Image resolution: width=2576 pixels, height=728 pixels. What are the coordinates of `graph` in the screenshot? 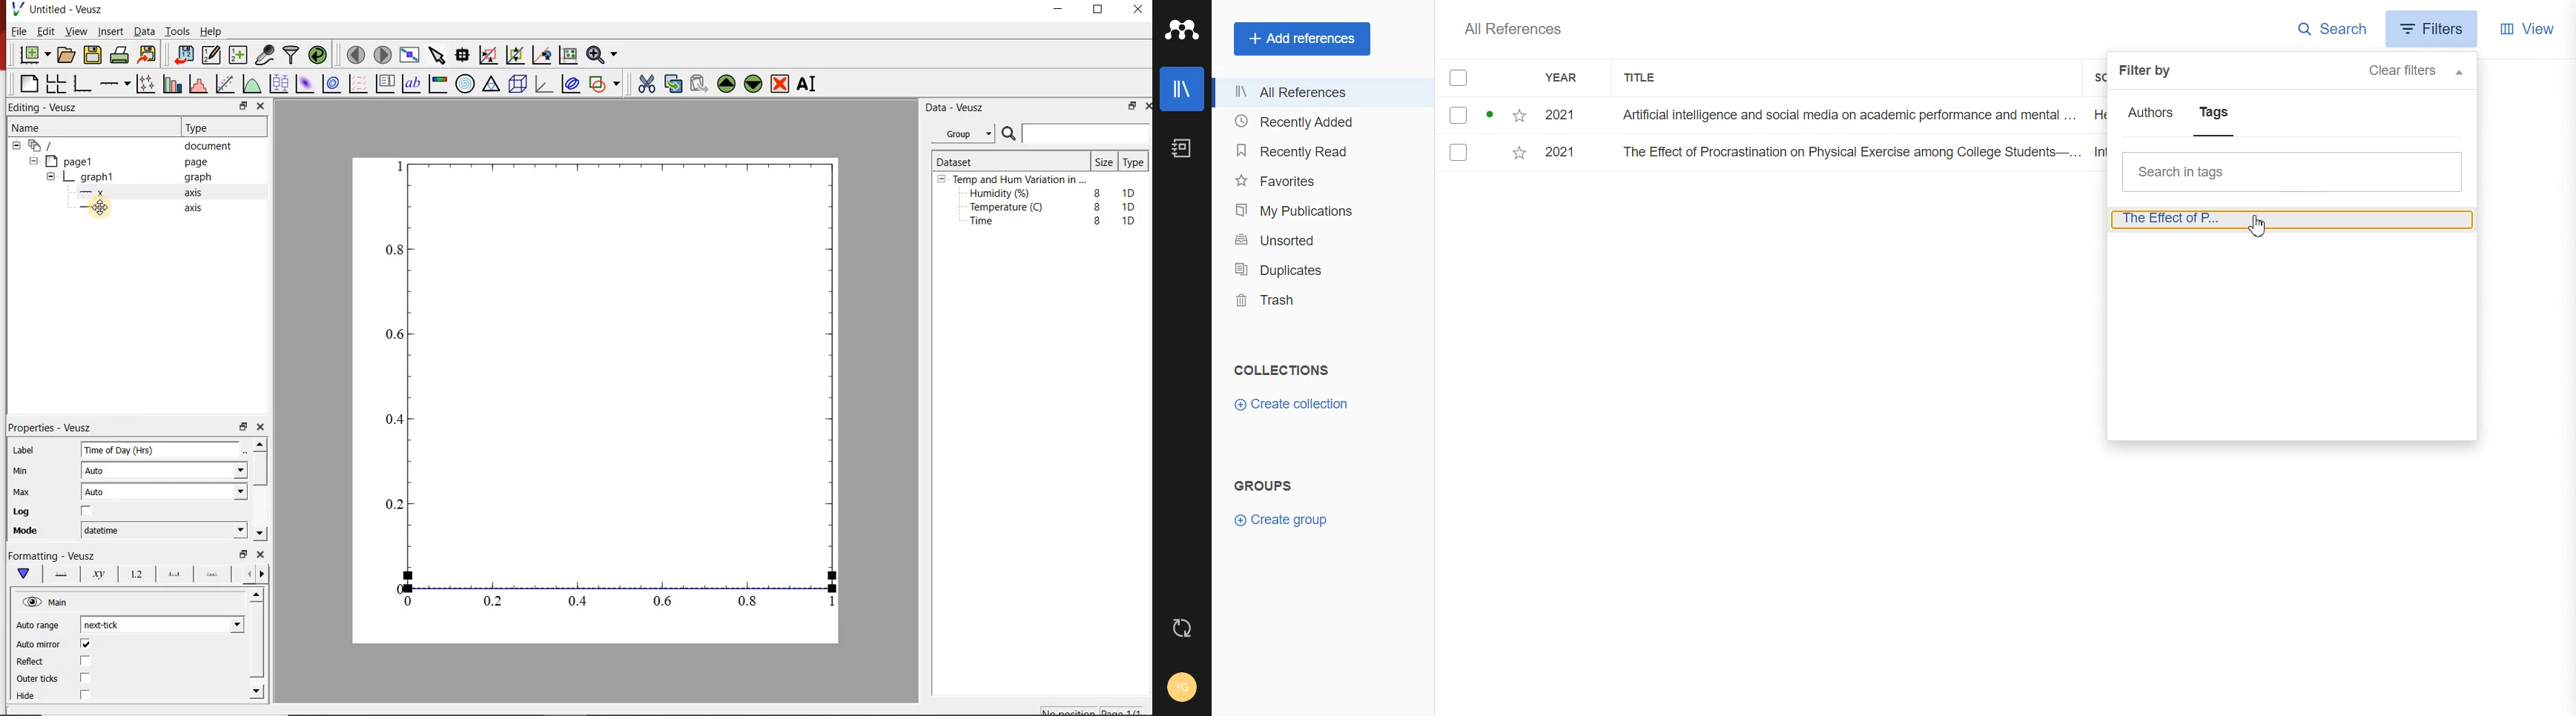 It's located at (98, 176).